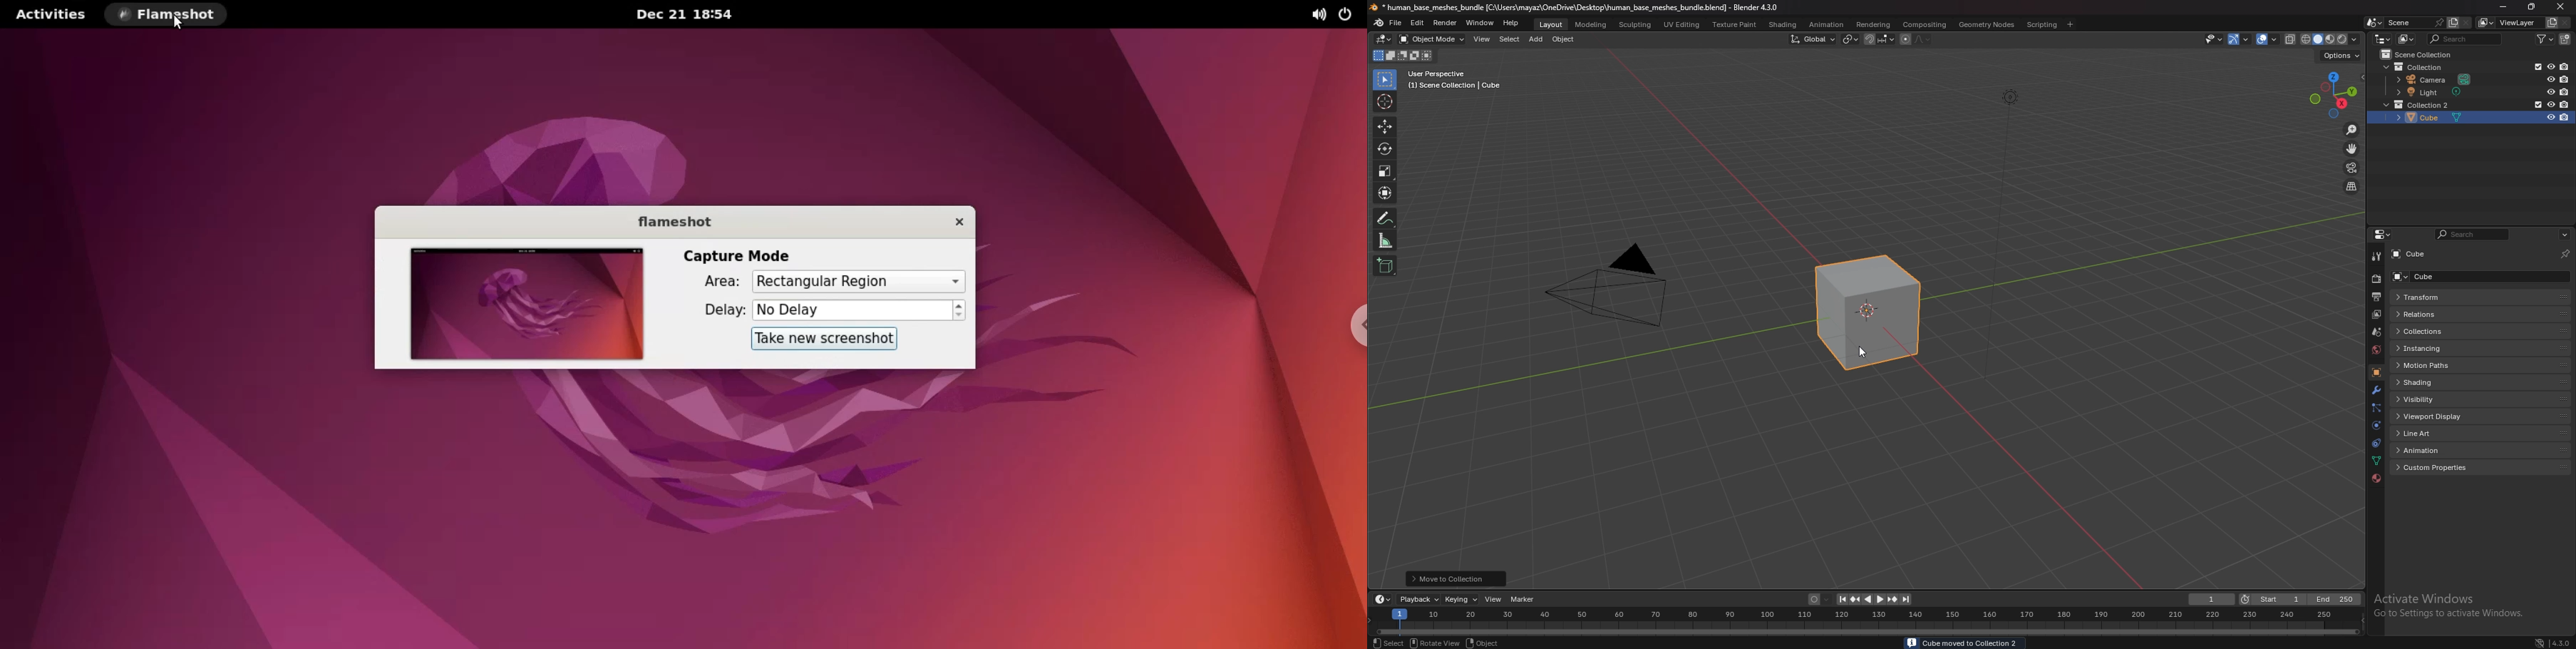 This screenshot has height=672, width=2576. What do you see at coordinates (1637, 24) in the screenshot?
I see `sculpting` at bounding box center [1637, 24].